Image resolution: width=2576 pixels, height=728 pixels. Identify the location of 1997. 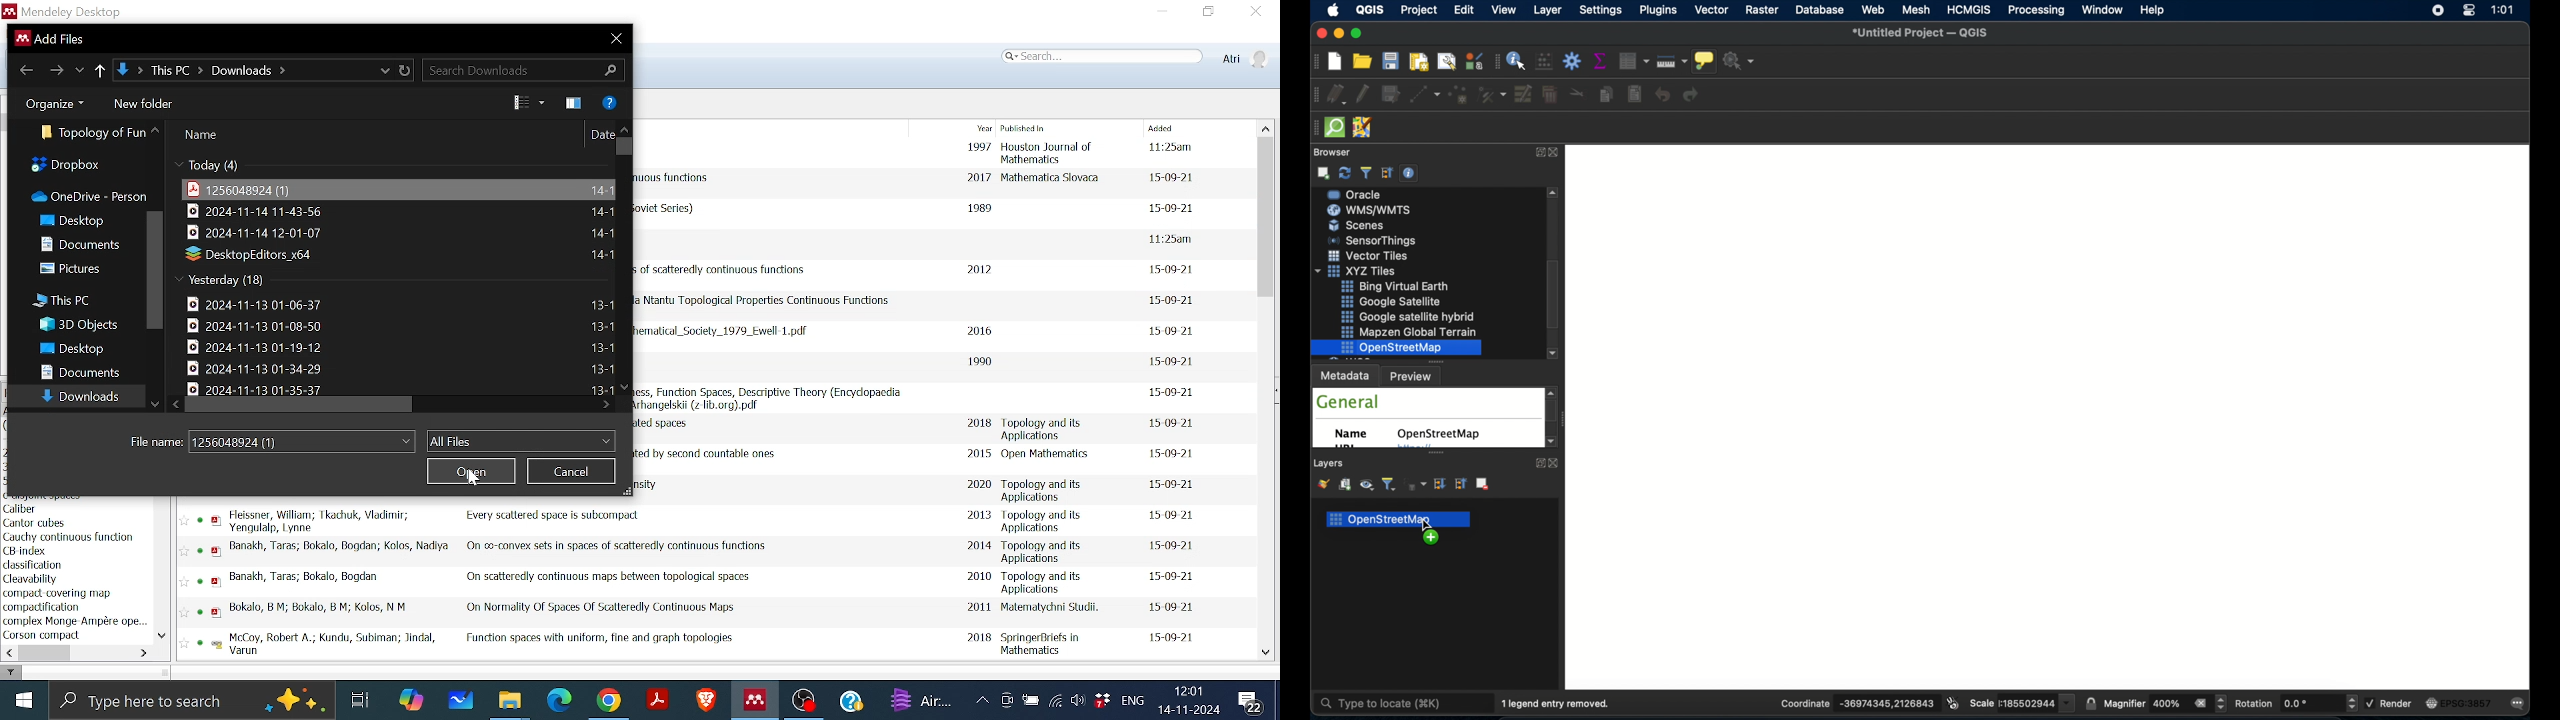
(975, 148).